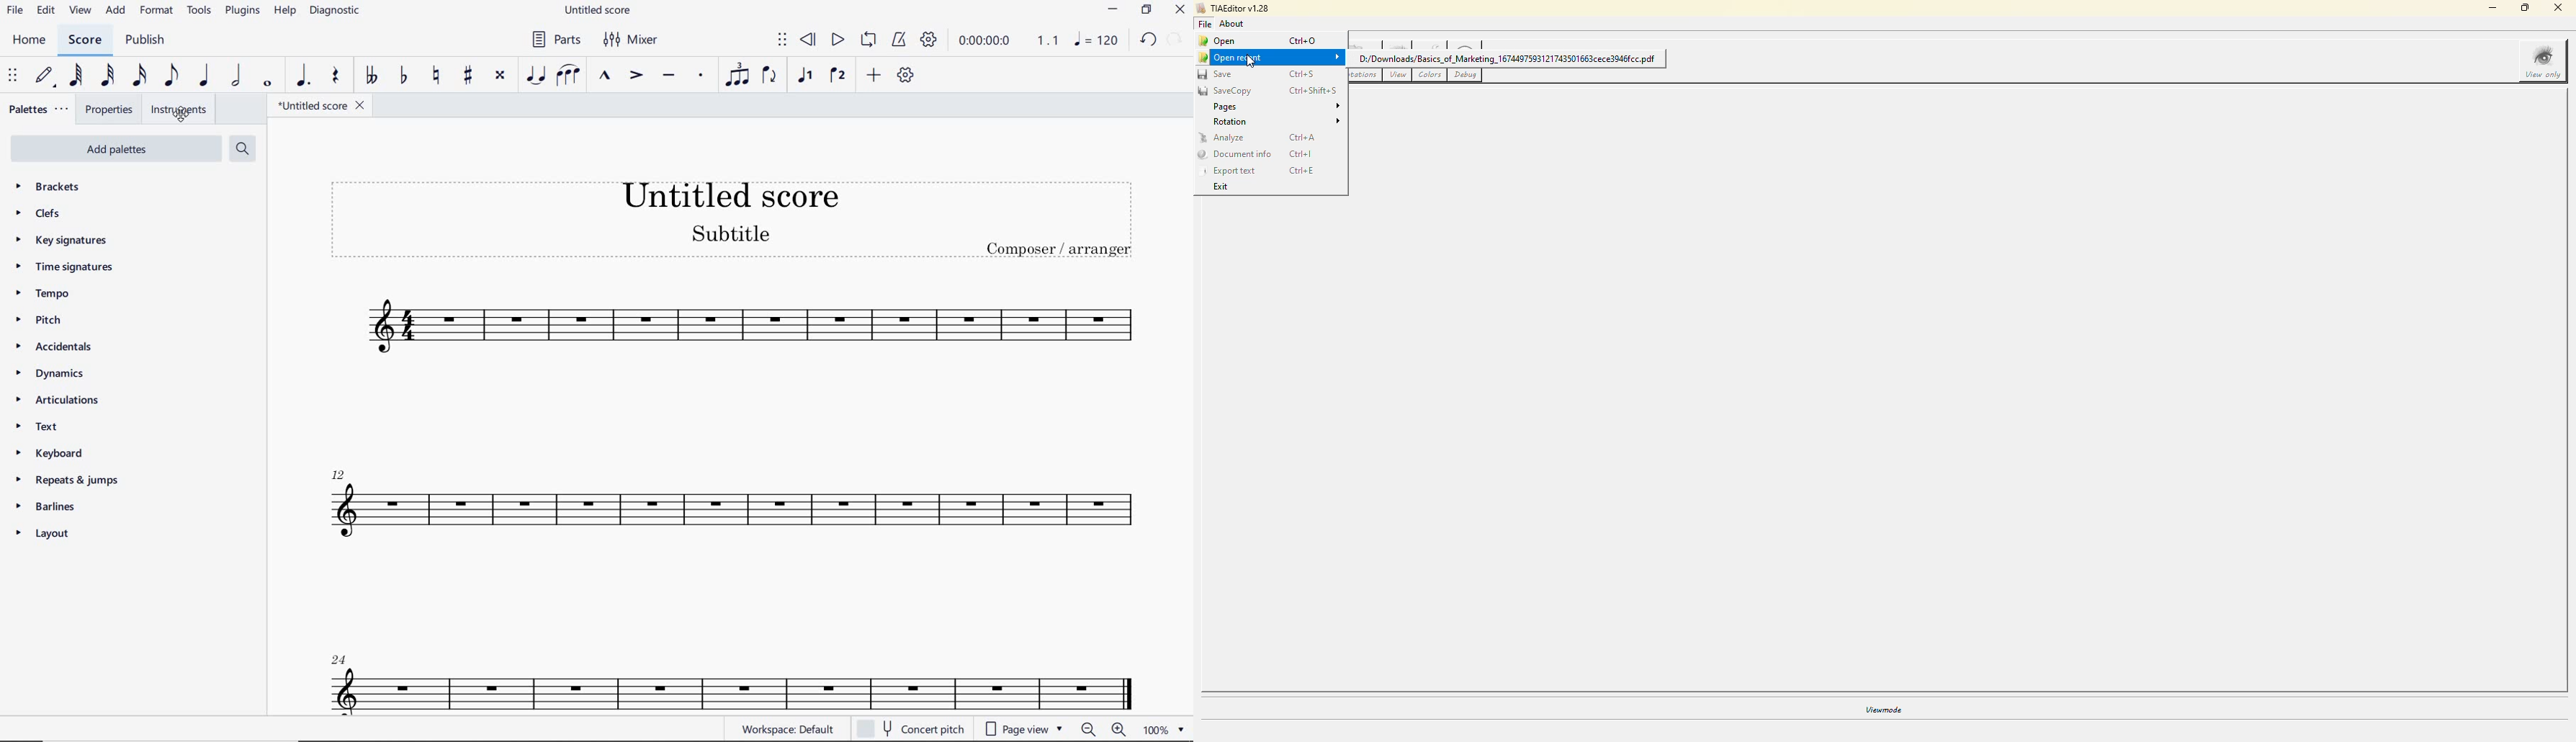 The image size is (2576, 756). I want to click on note, so click(1100, 39).